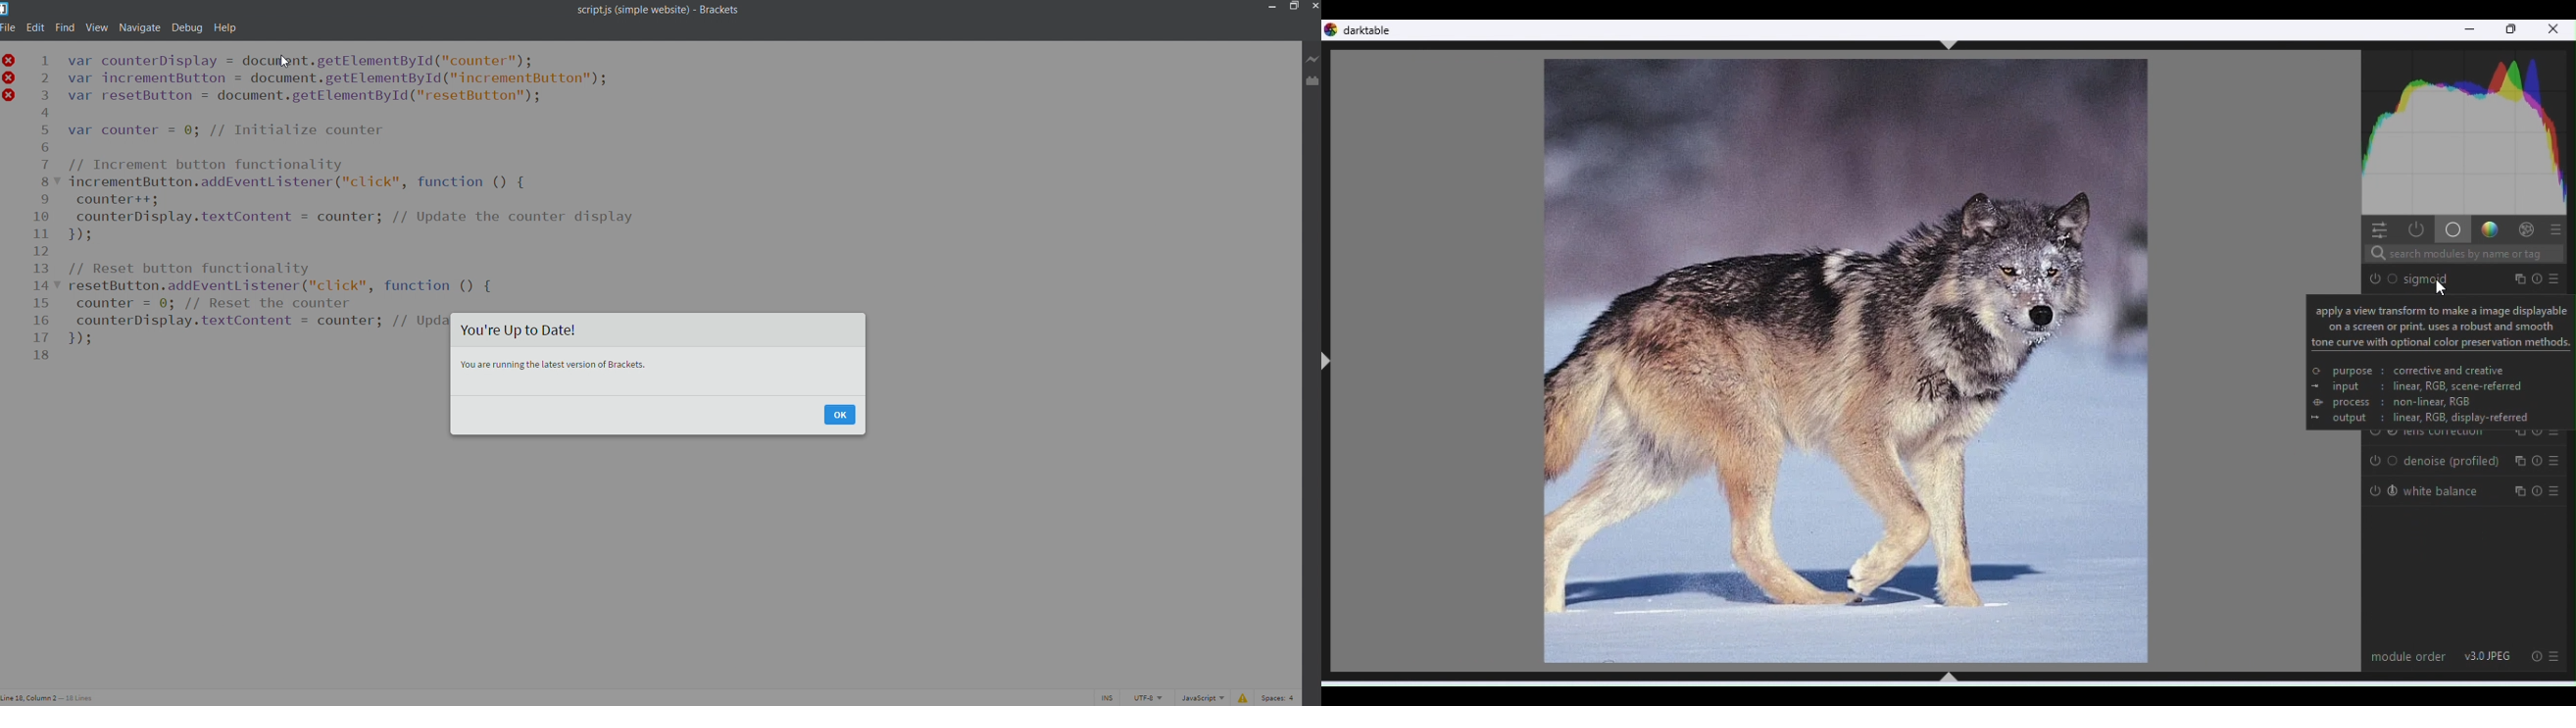 This screenshot has height=728, width=2576. What do you see at coordinates (187, 27) in the screenshot?
I see `debug` at bounding box center [187, 27].